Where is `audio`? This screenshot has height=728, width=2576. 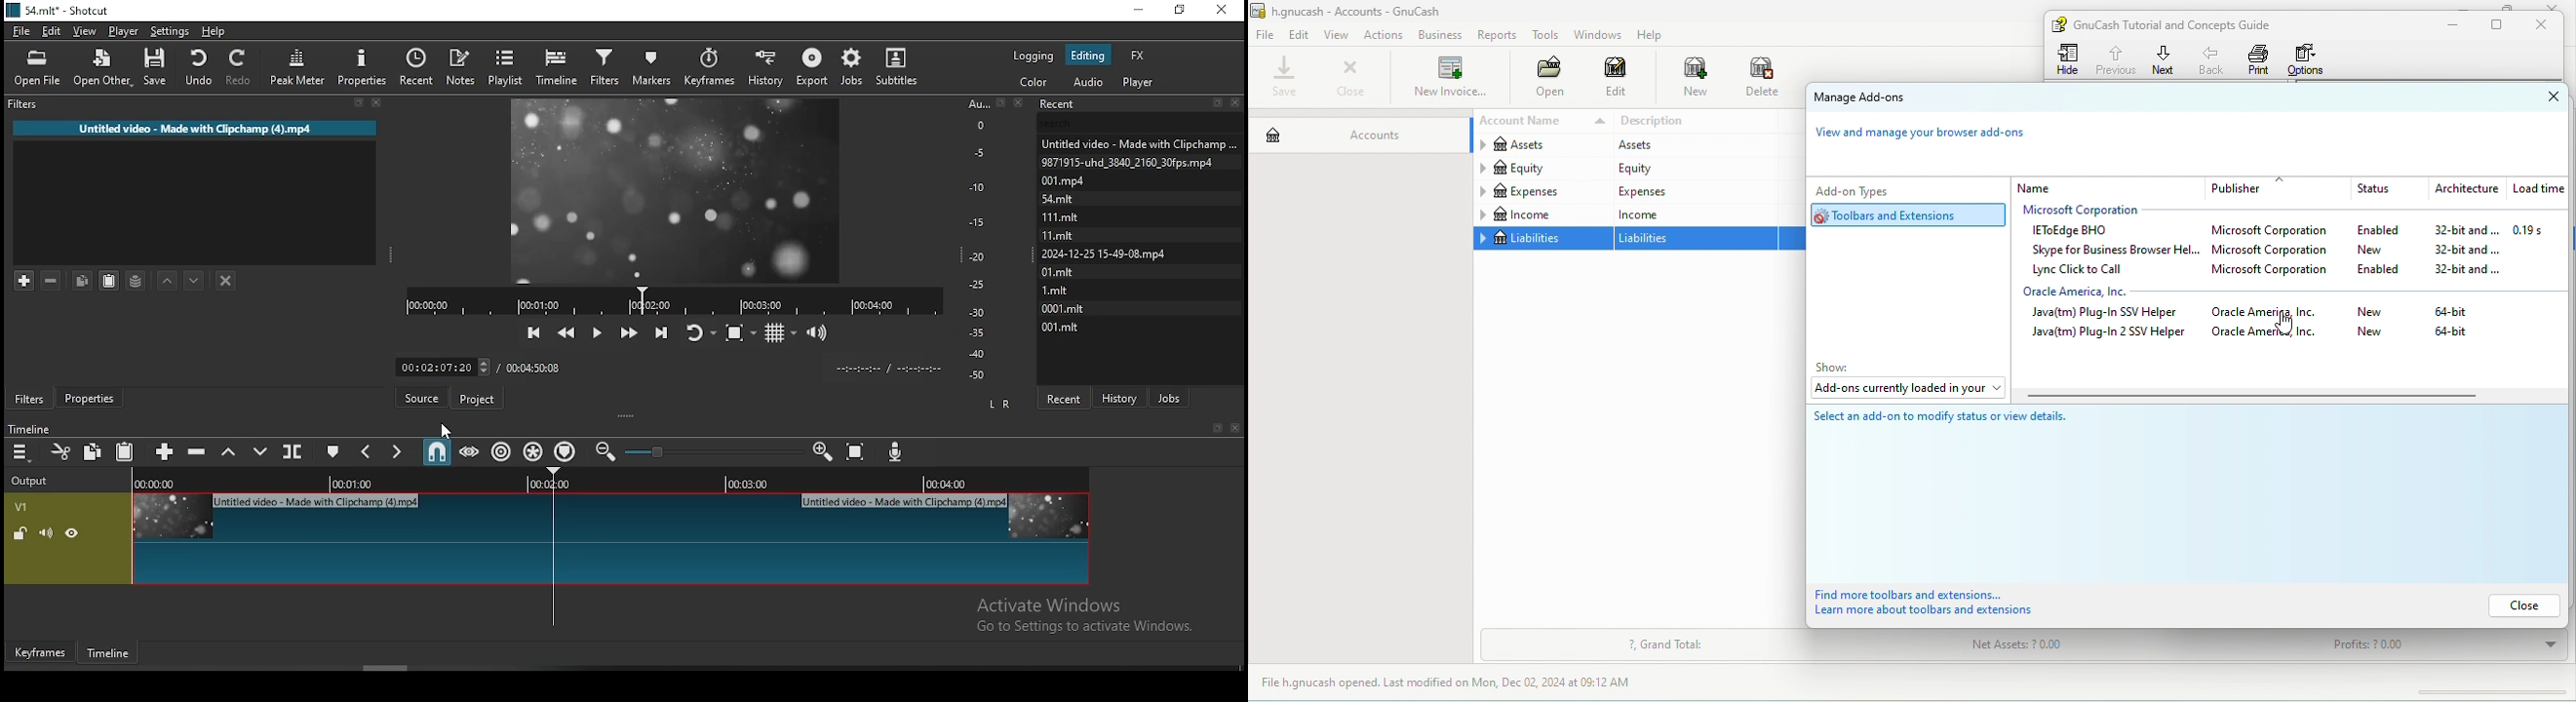 audio is located at coordinates (1091, 83).